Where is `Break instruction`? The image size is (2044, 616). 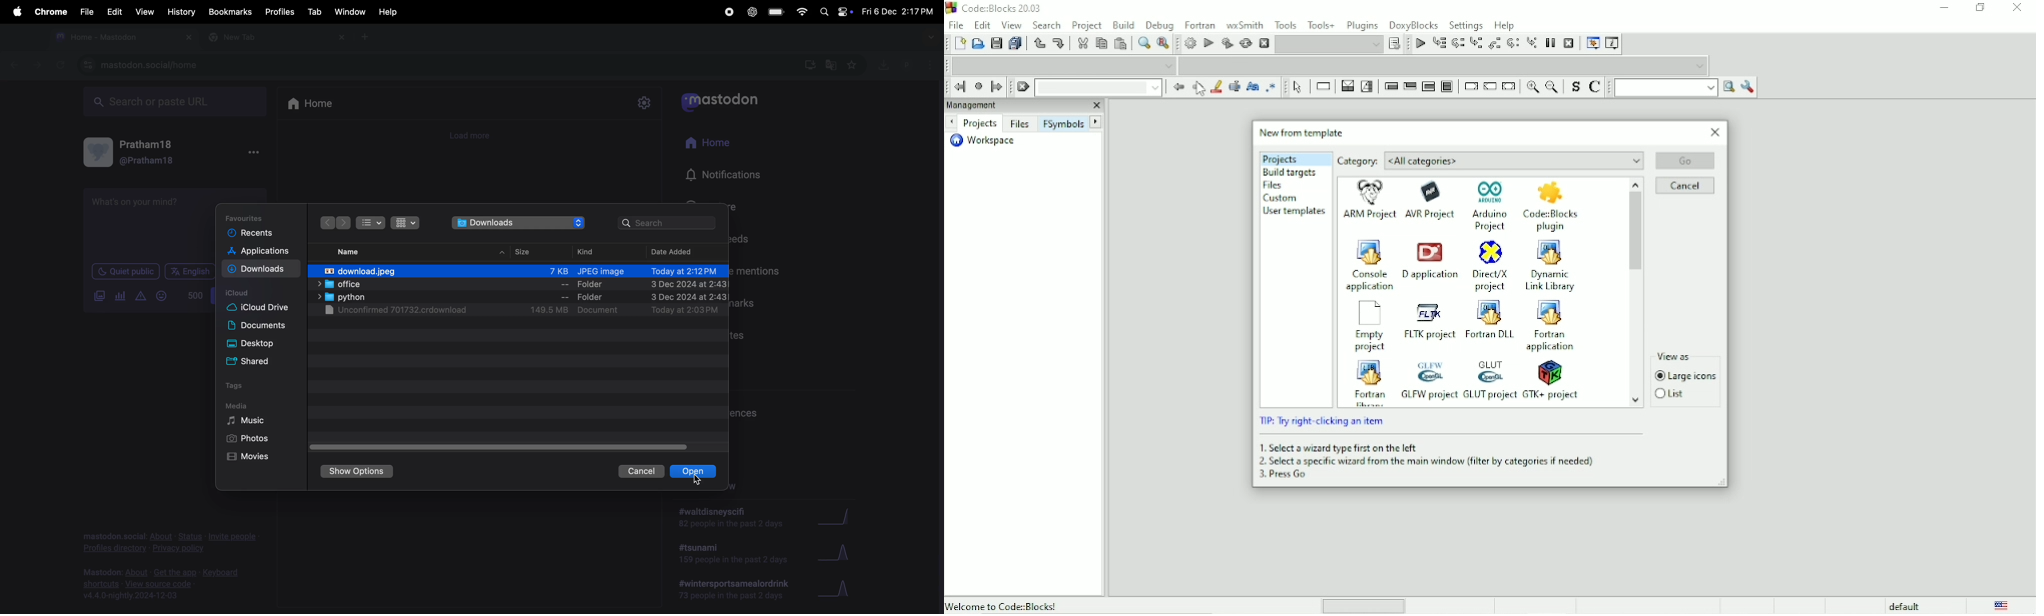
Break instruction is located at coordinates (1469, 86).